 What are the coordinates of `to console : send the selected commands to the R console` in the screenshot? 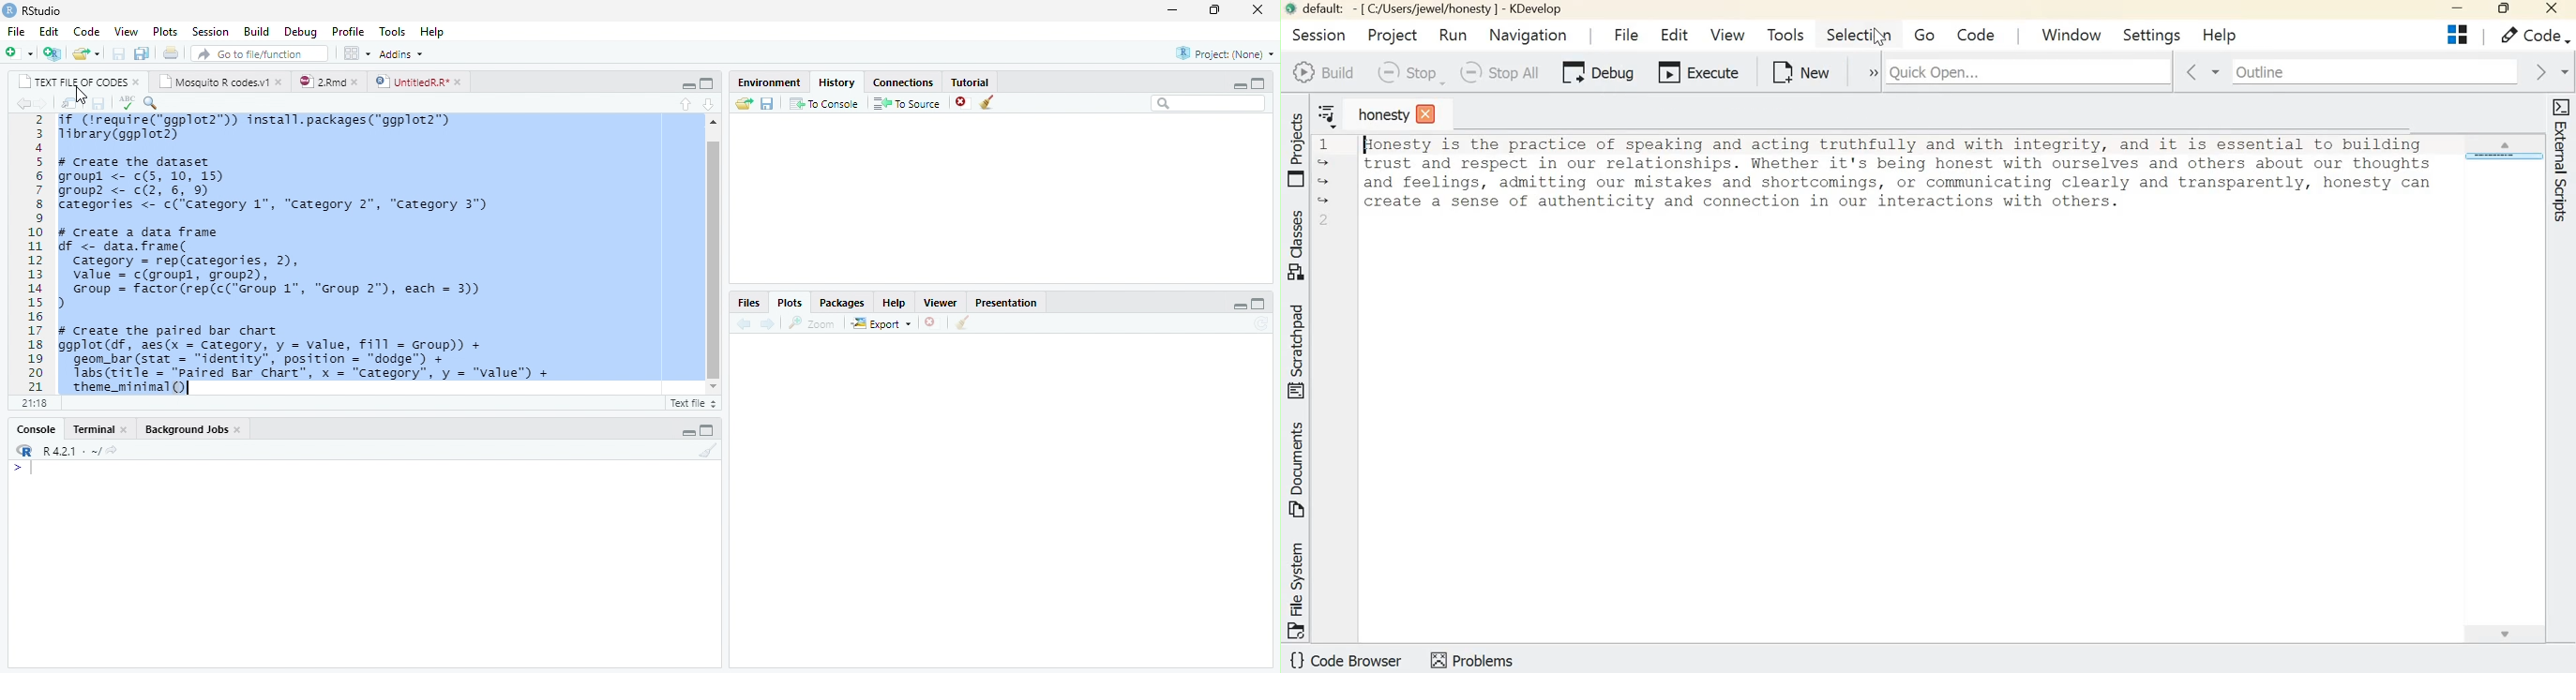 It's located at (822, 103).